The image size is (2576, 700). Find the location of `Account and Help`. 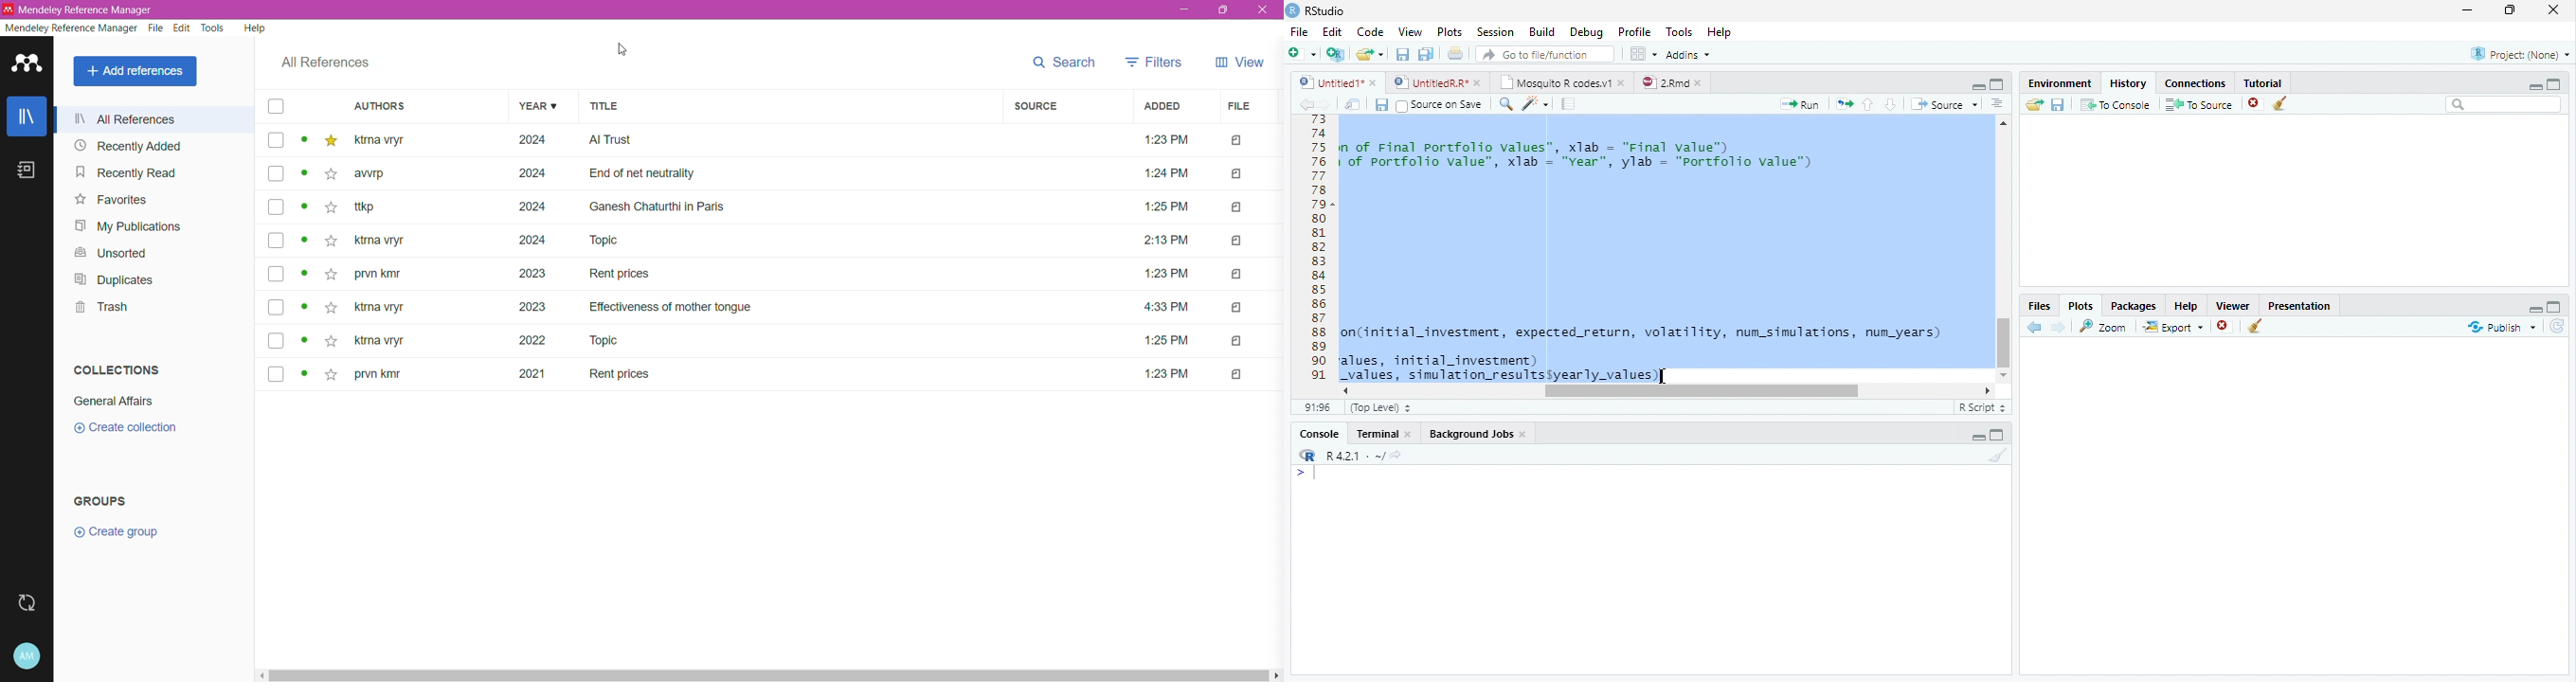

Account and Help is located at coordinates (27, 657).